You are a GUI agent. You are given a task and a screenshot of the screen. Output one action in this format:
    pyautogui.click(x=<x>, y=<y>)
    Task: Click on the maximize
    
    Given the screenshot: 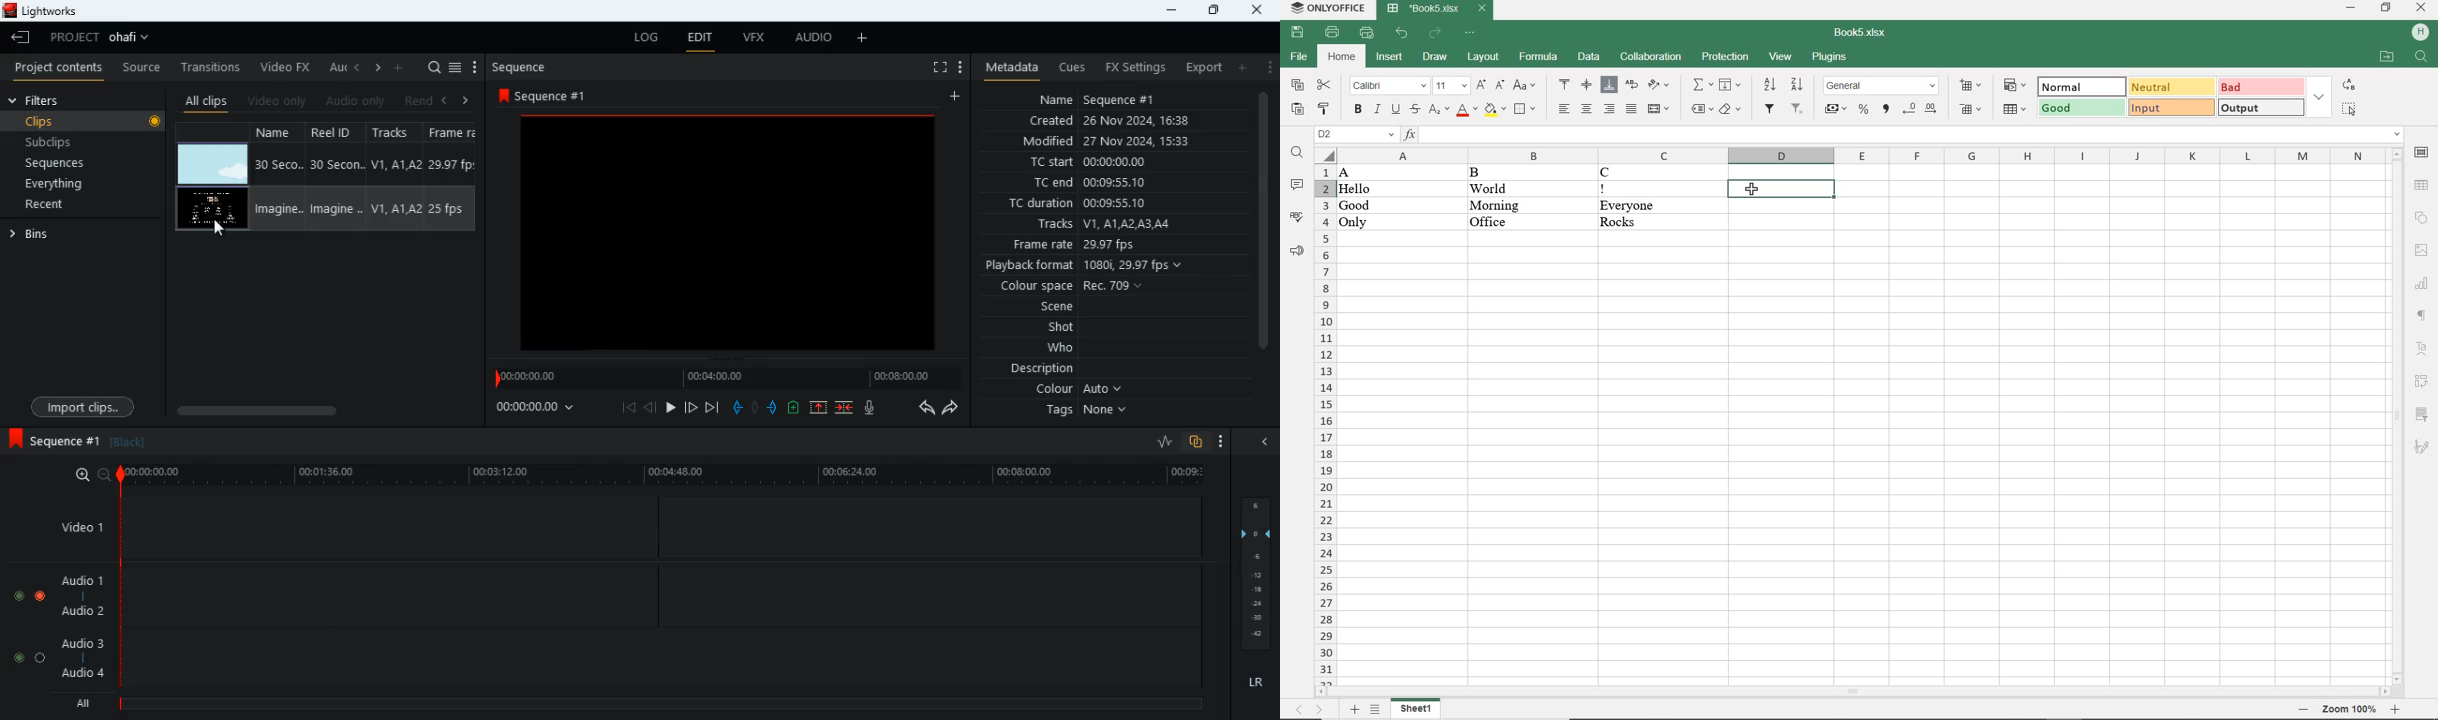 What is the action you would take?
    pyautogui.click(x=1213, y=10)
    